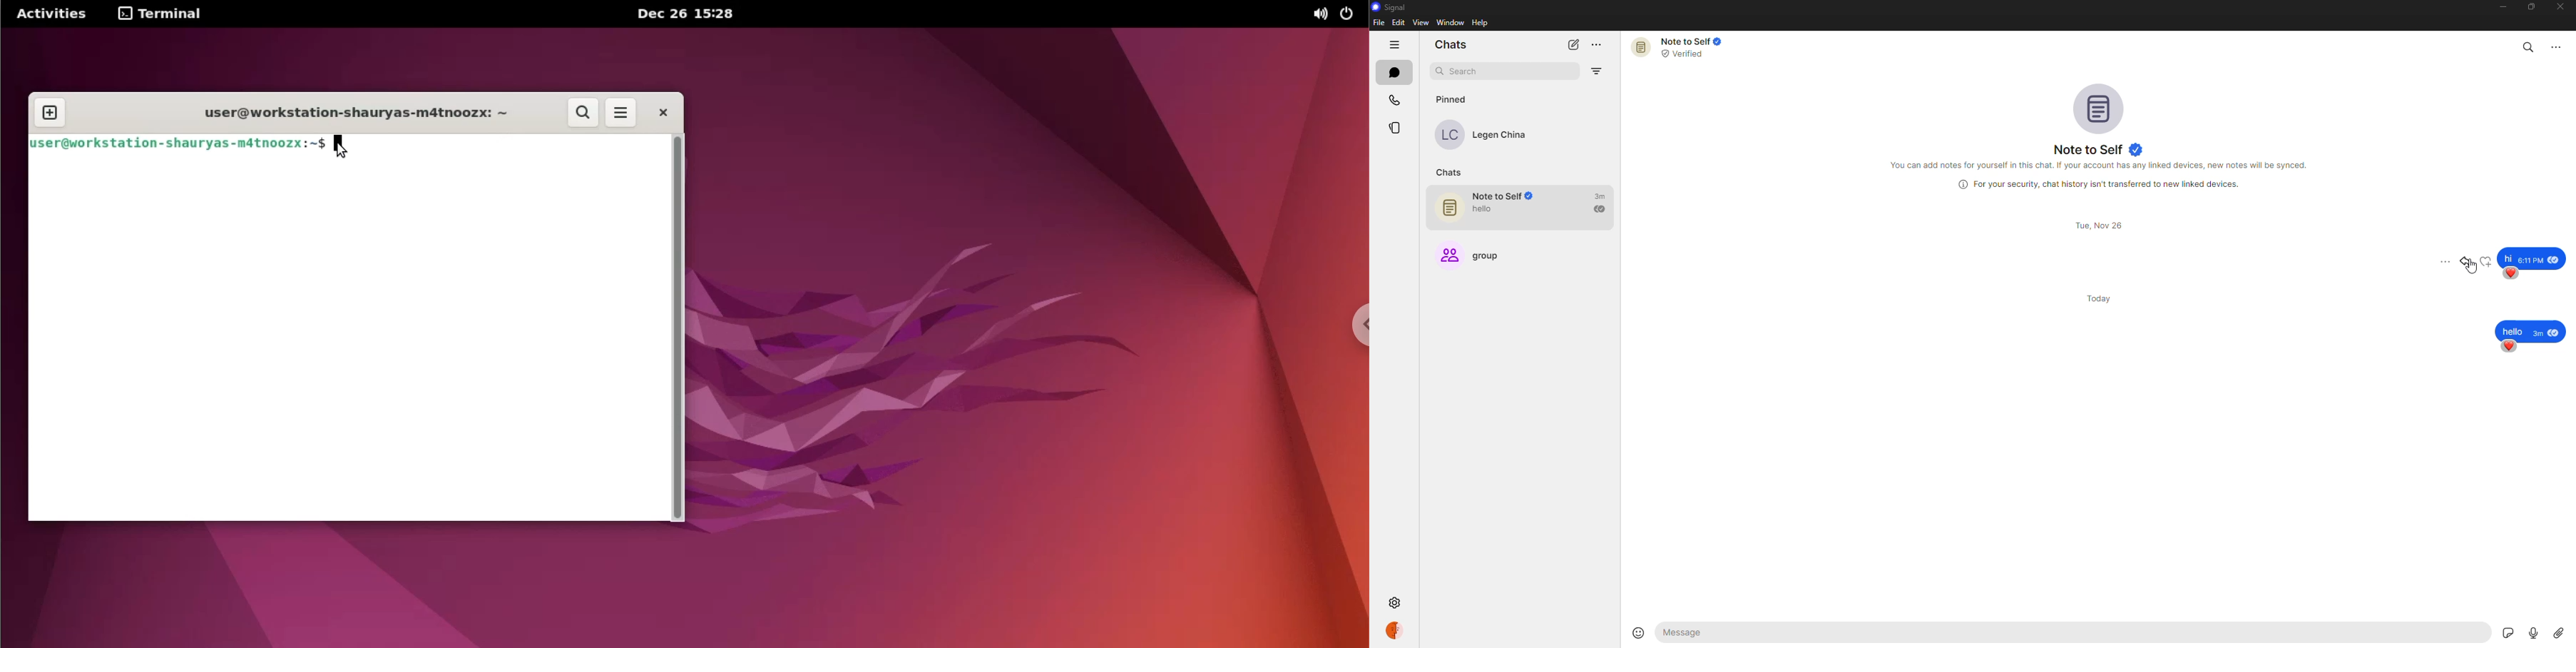  I want to click on record, so click(2530, 632).